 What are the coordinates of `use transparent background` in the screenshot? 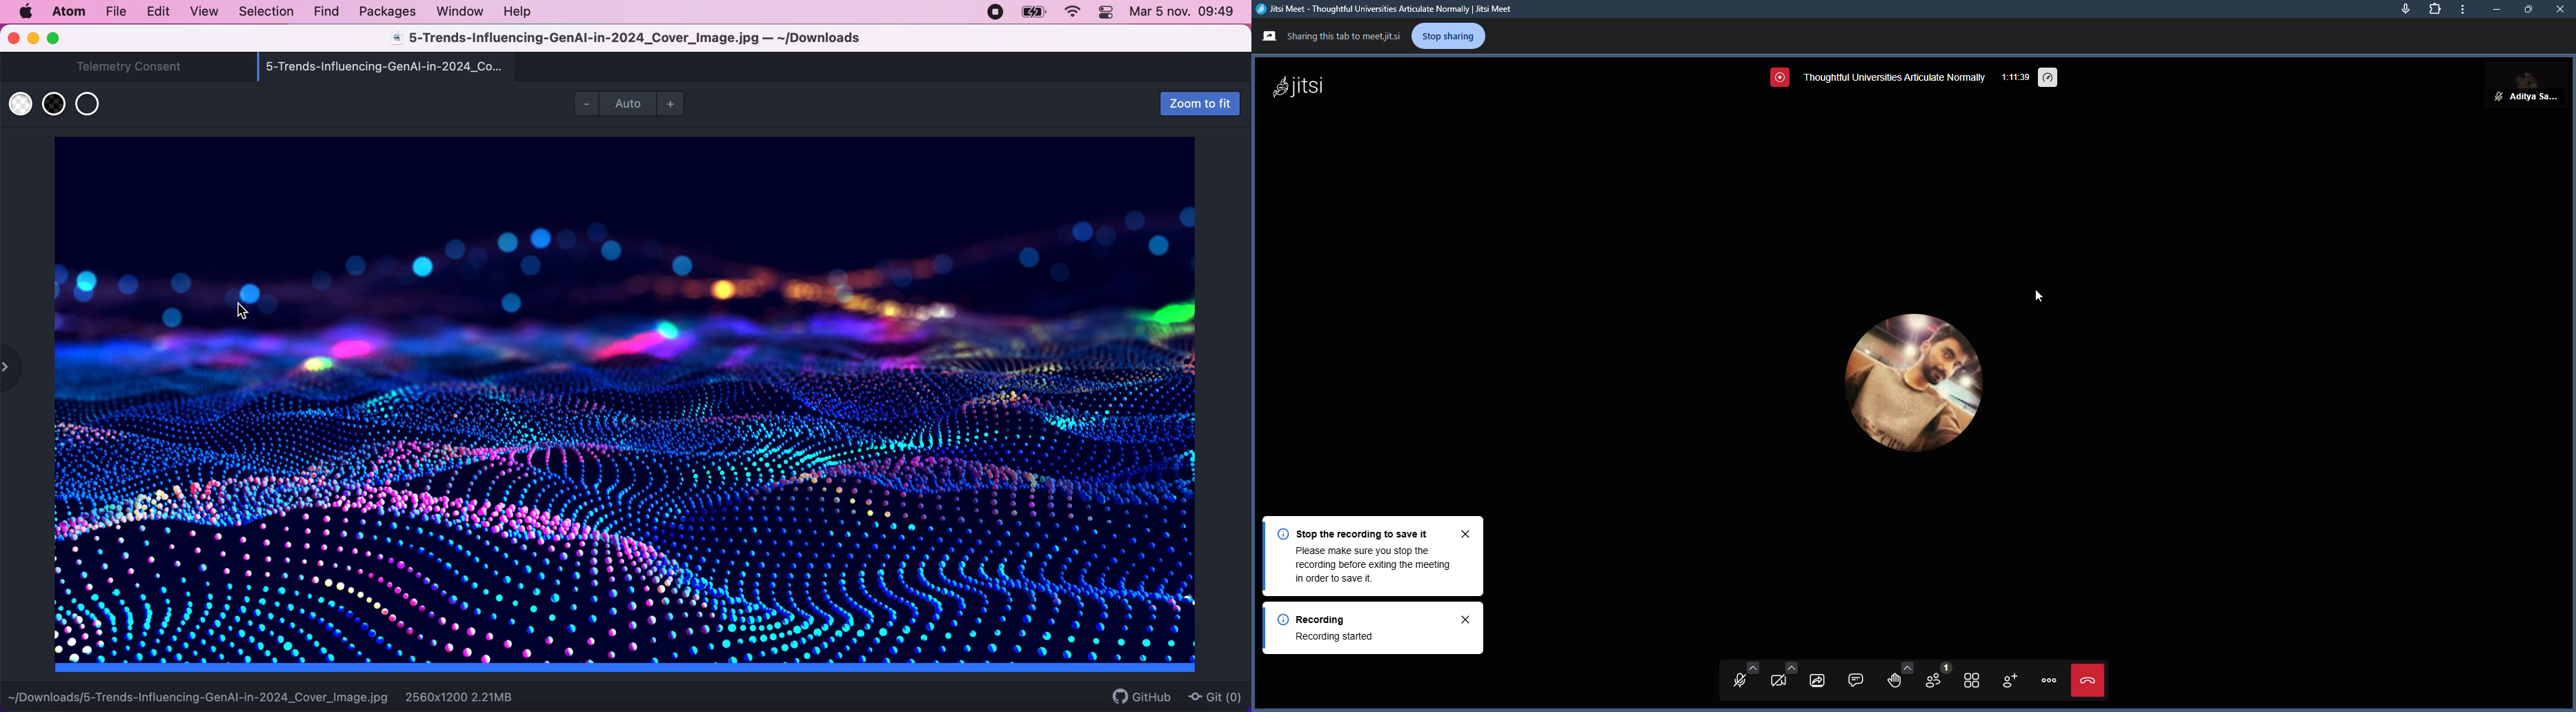 It's located at (92, 104).